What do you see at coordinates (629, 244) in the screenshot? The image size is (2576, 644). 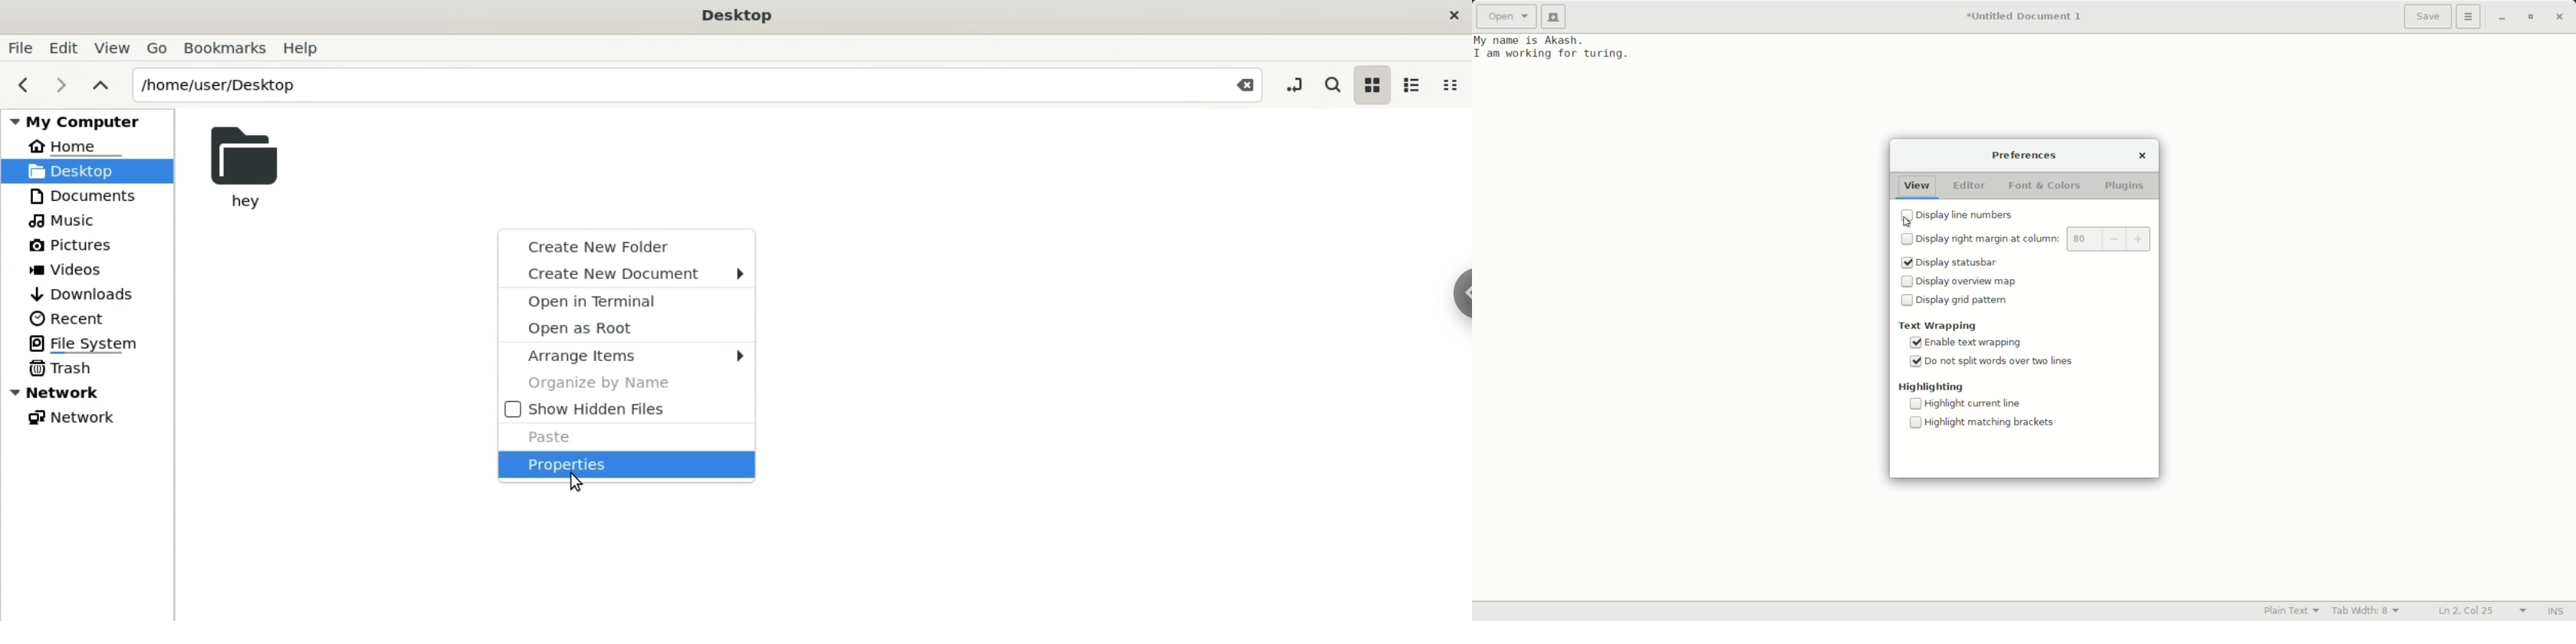 I see `create new folders` at bounding box center [629, 244].